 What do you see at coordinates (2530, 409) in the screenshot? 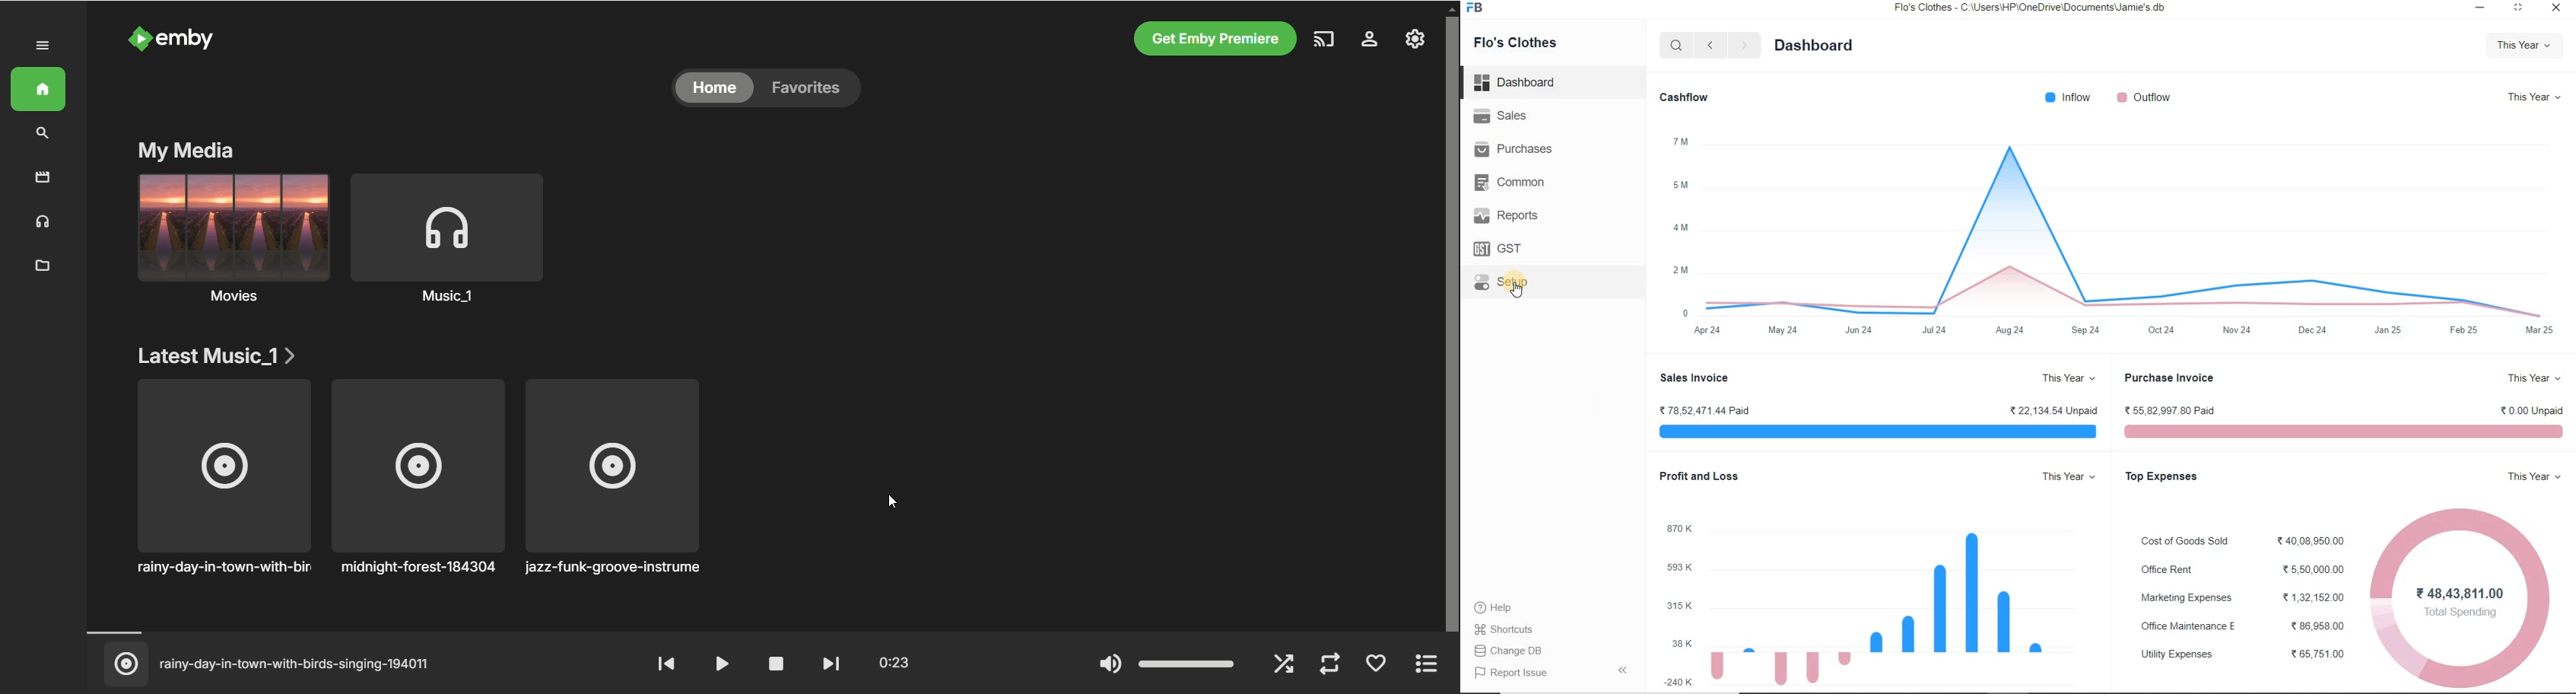
I see `0.00 unpaid` at bounding box center [2530, 409].